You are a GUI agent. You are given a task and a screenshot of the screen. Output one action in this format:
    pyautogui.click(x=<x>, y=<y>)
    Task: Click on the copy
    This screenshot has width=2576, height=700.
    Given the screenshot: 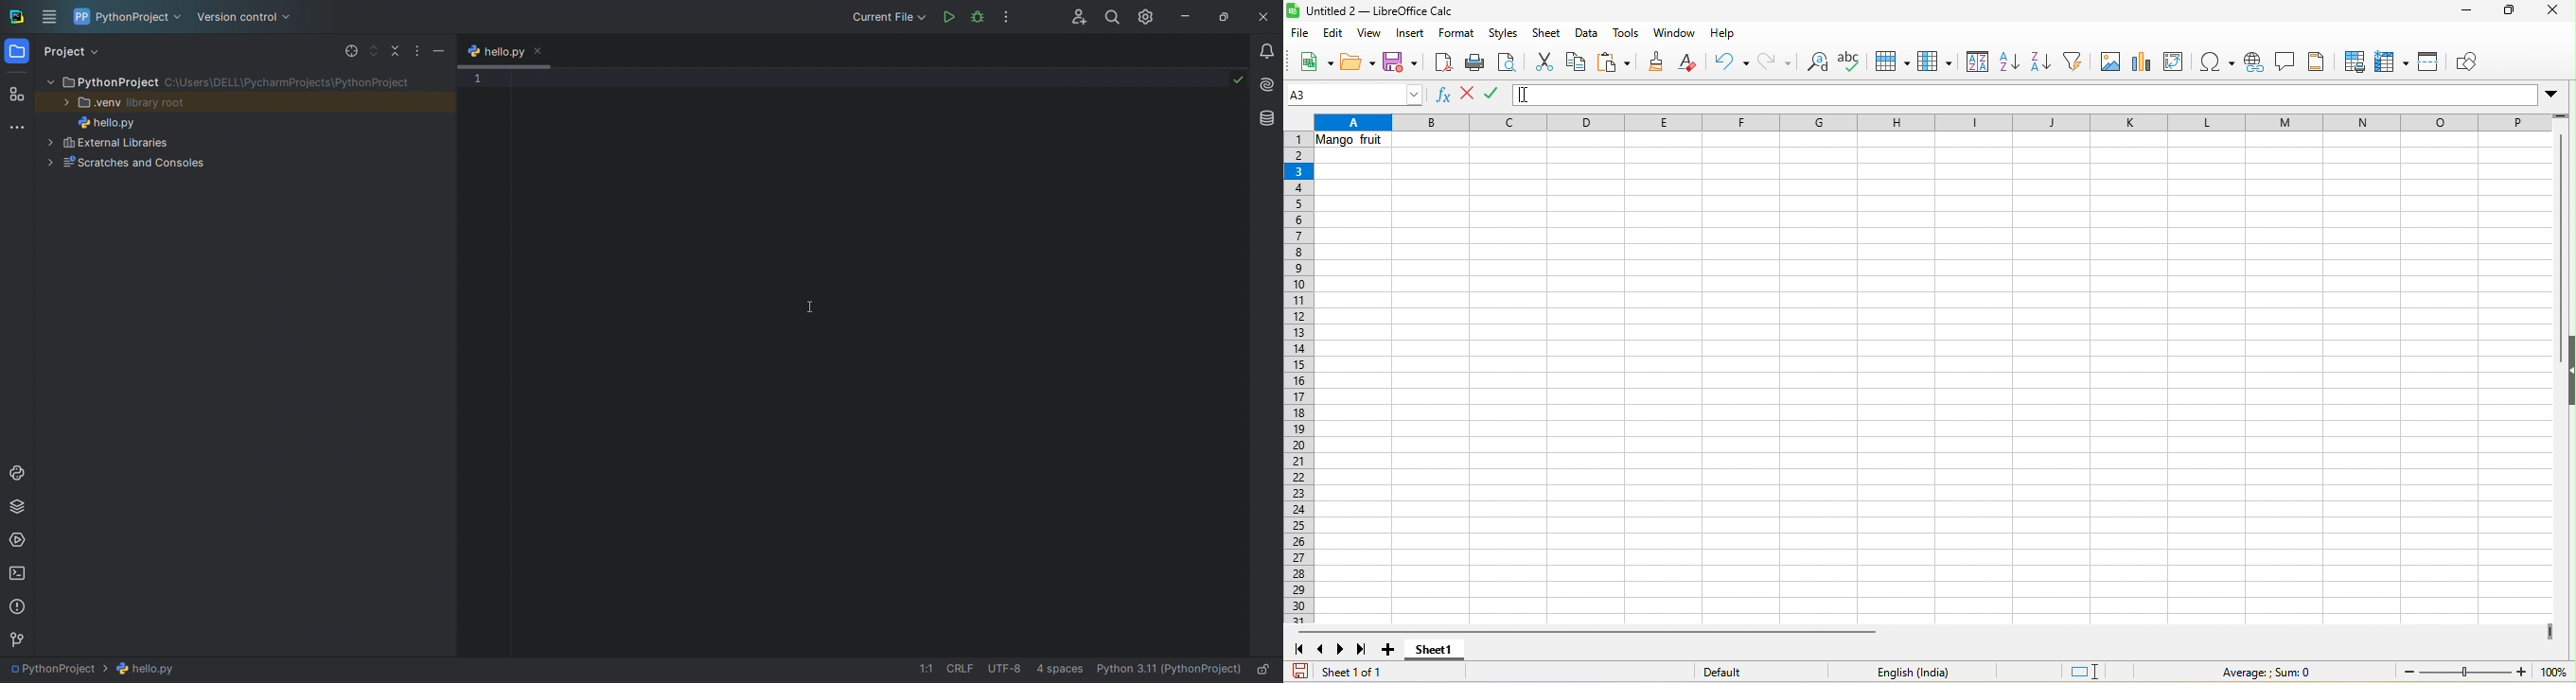 What is the action you would take?
    pyautogui.click(x=1577, y=63)
    